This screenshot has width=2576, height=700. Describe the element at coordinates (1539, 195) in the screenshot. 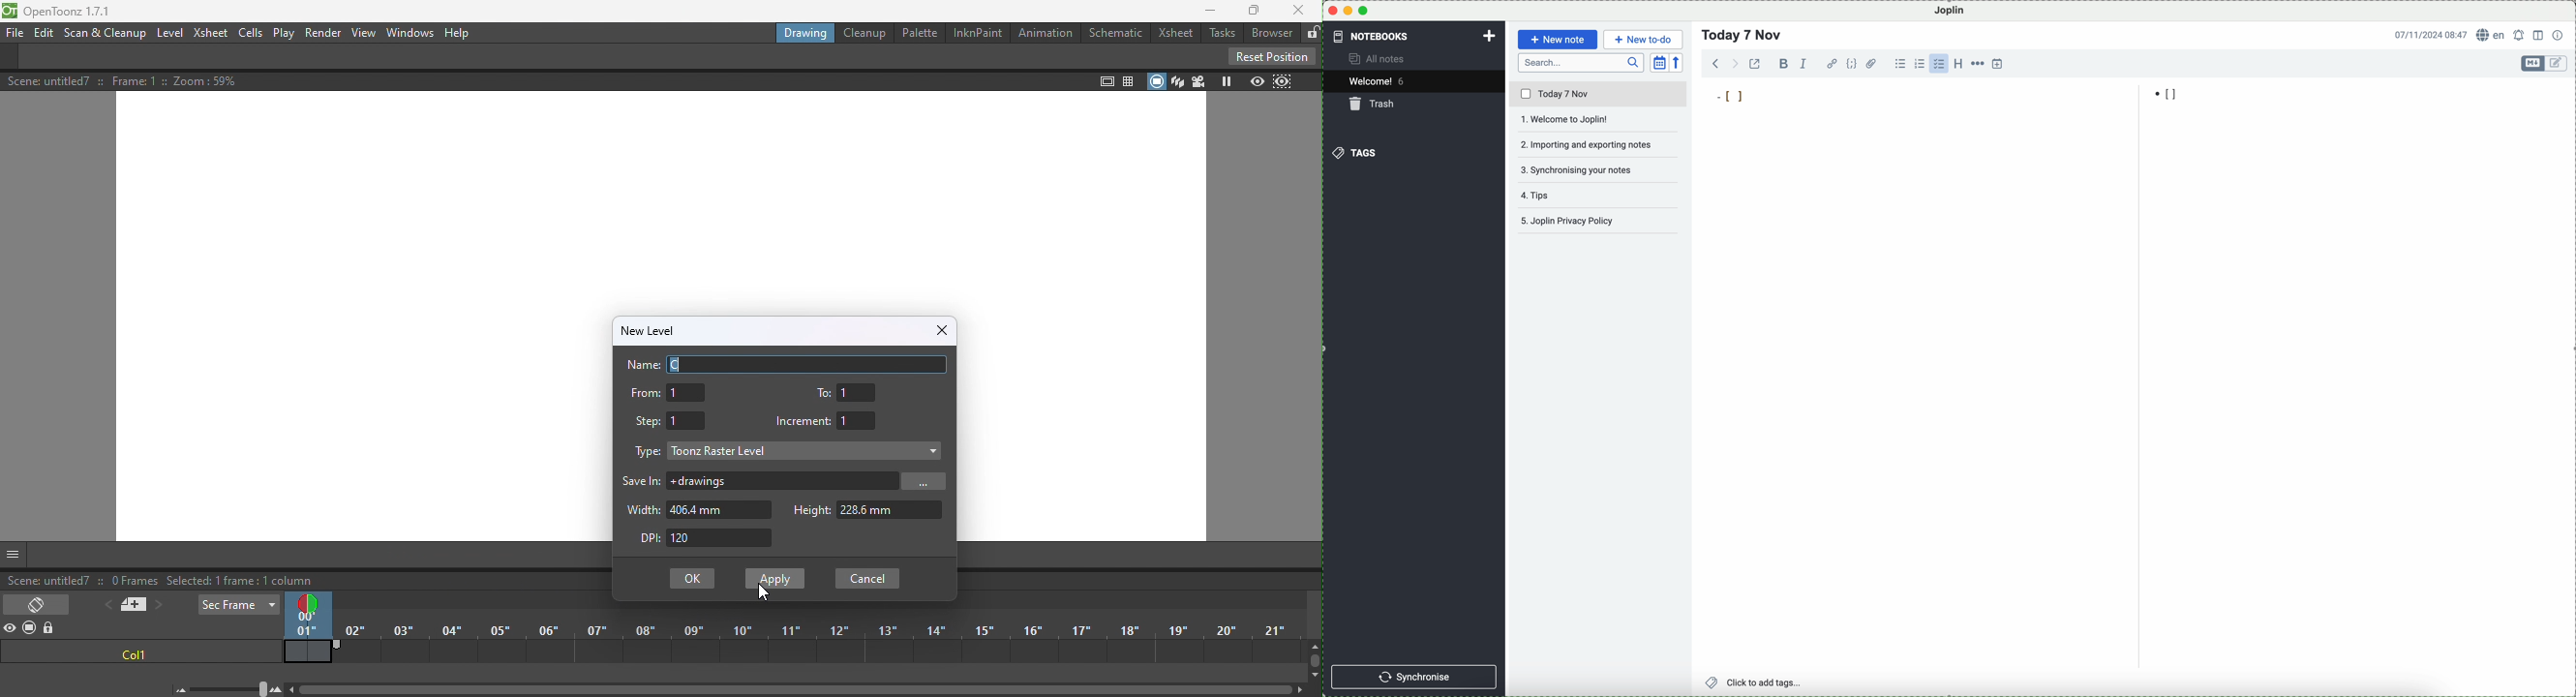

I see `tips` at that location.